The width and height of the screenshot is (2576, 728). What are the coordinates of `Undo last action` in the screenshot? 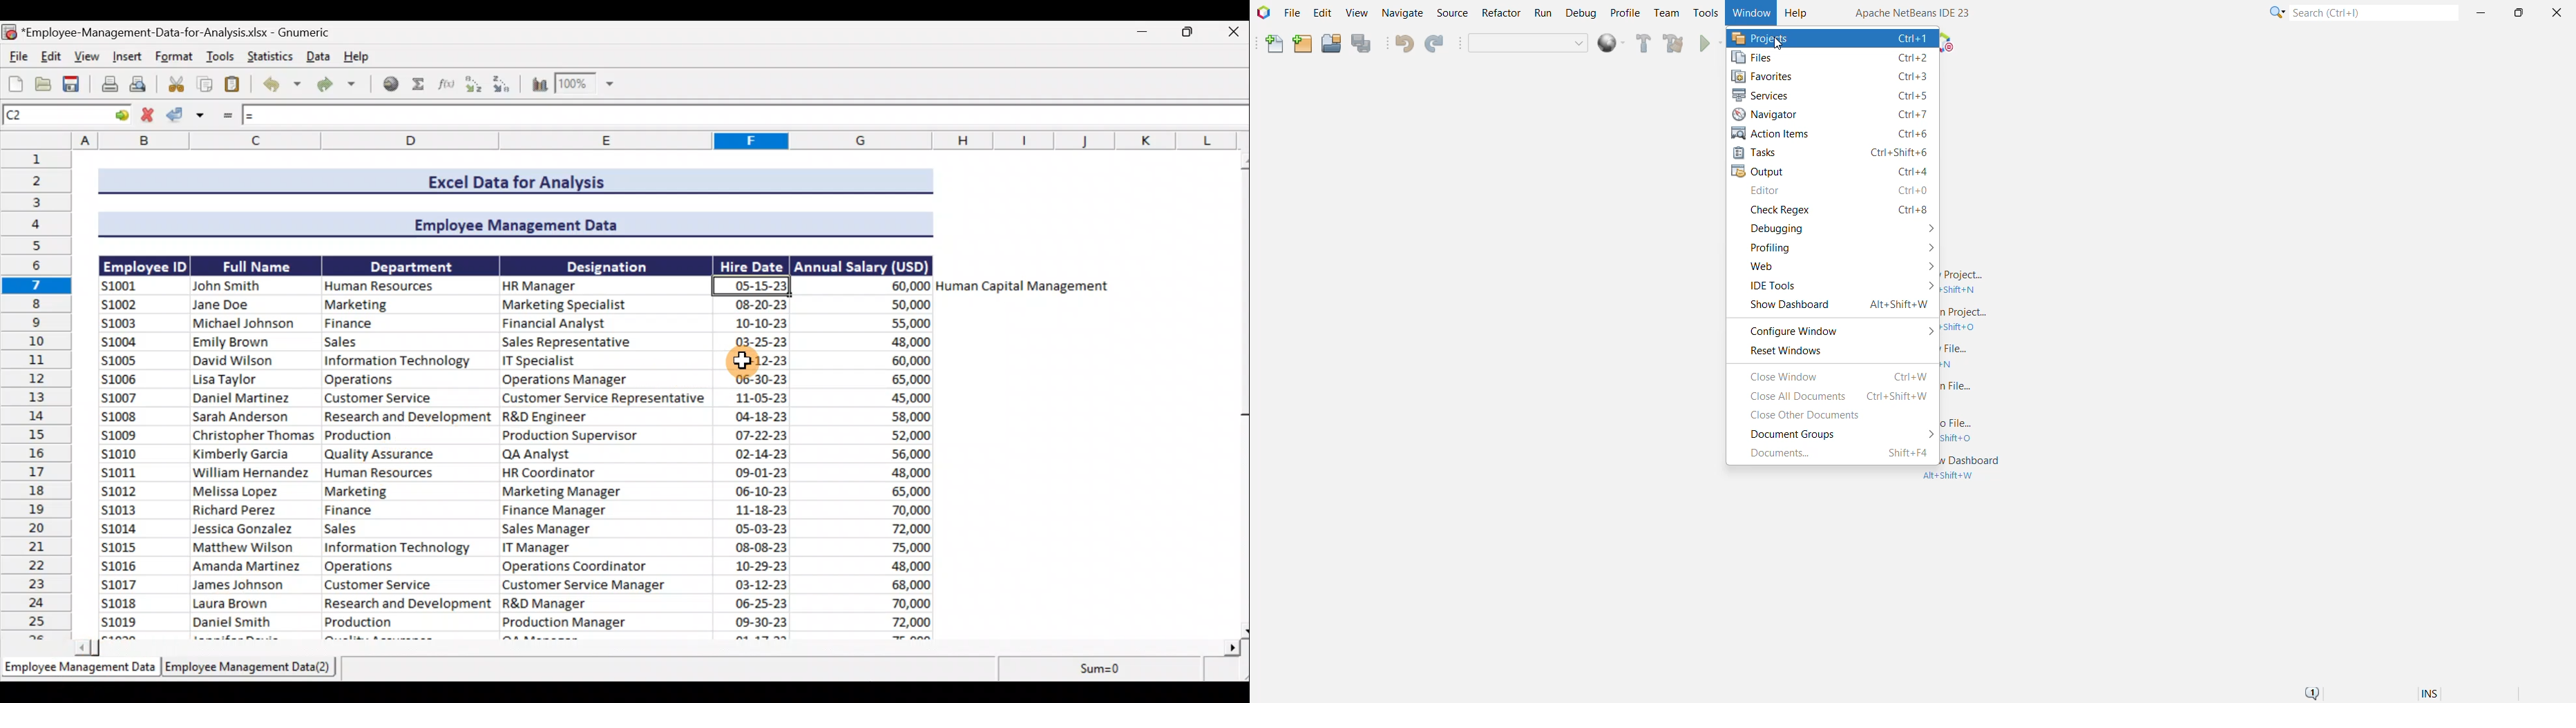 It's located at (279, 86).